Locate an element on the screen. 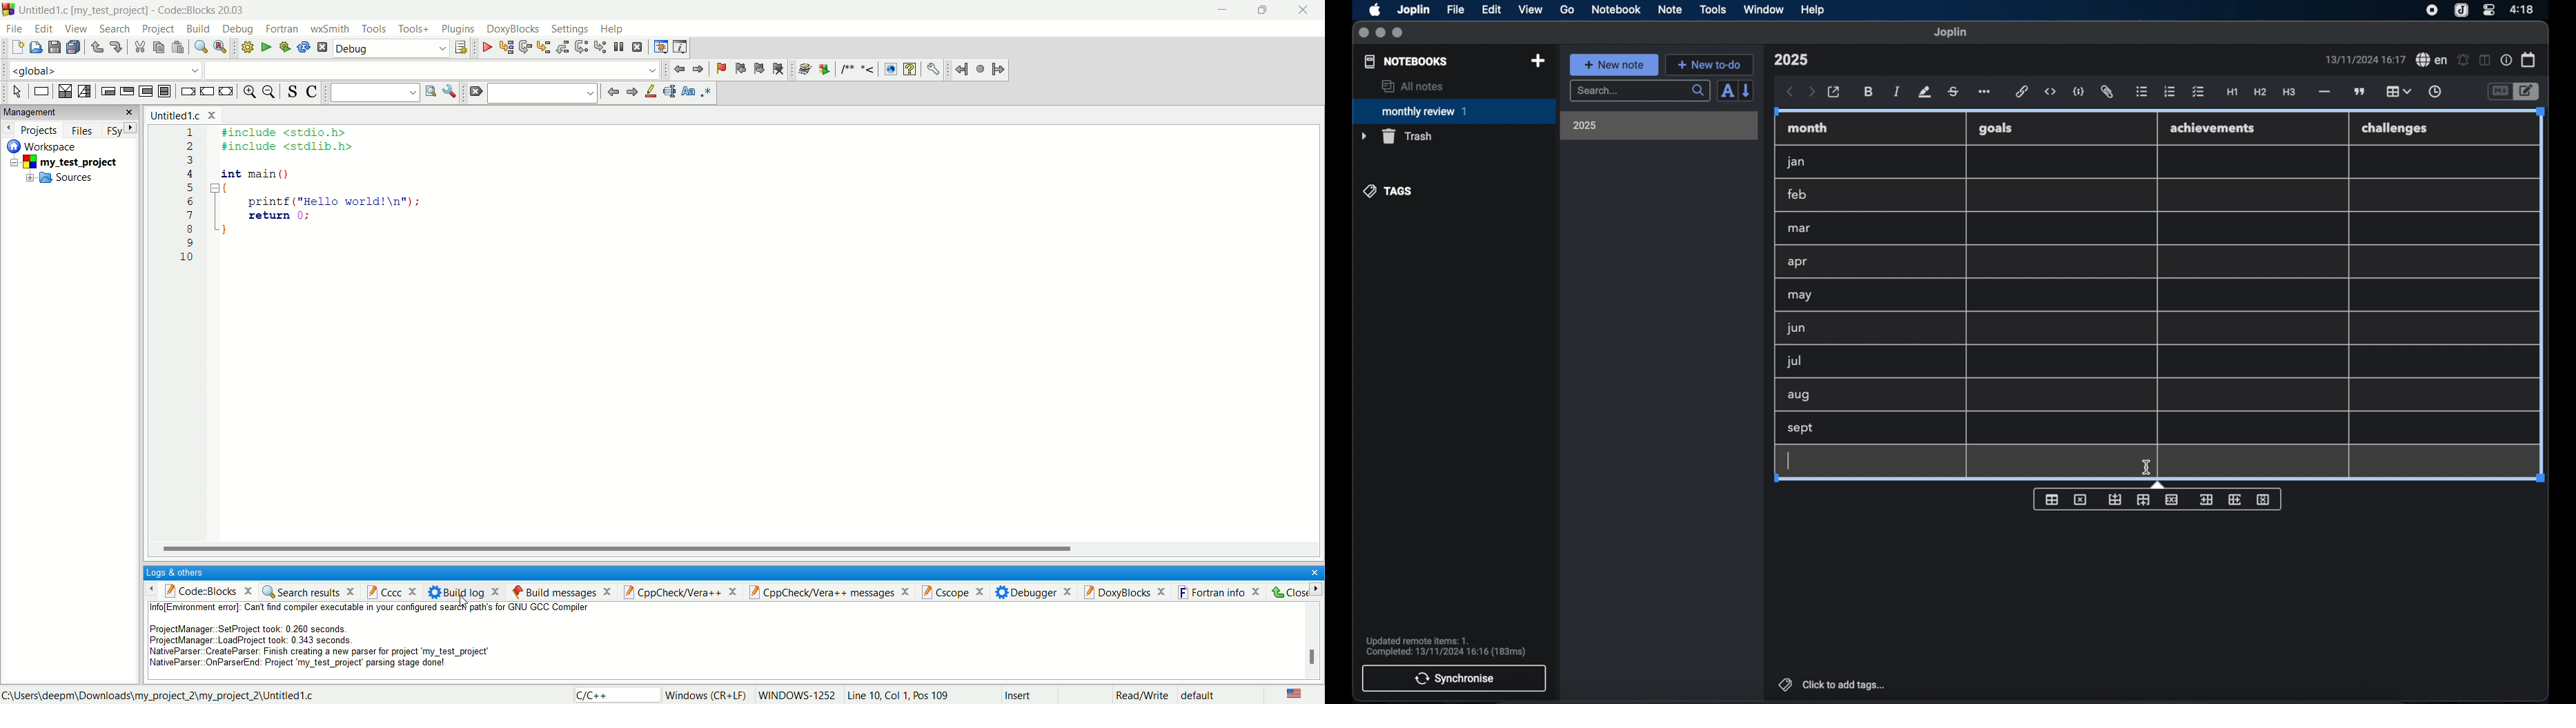  break instruction is located at coordinates (187, 92).